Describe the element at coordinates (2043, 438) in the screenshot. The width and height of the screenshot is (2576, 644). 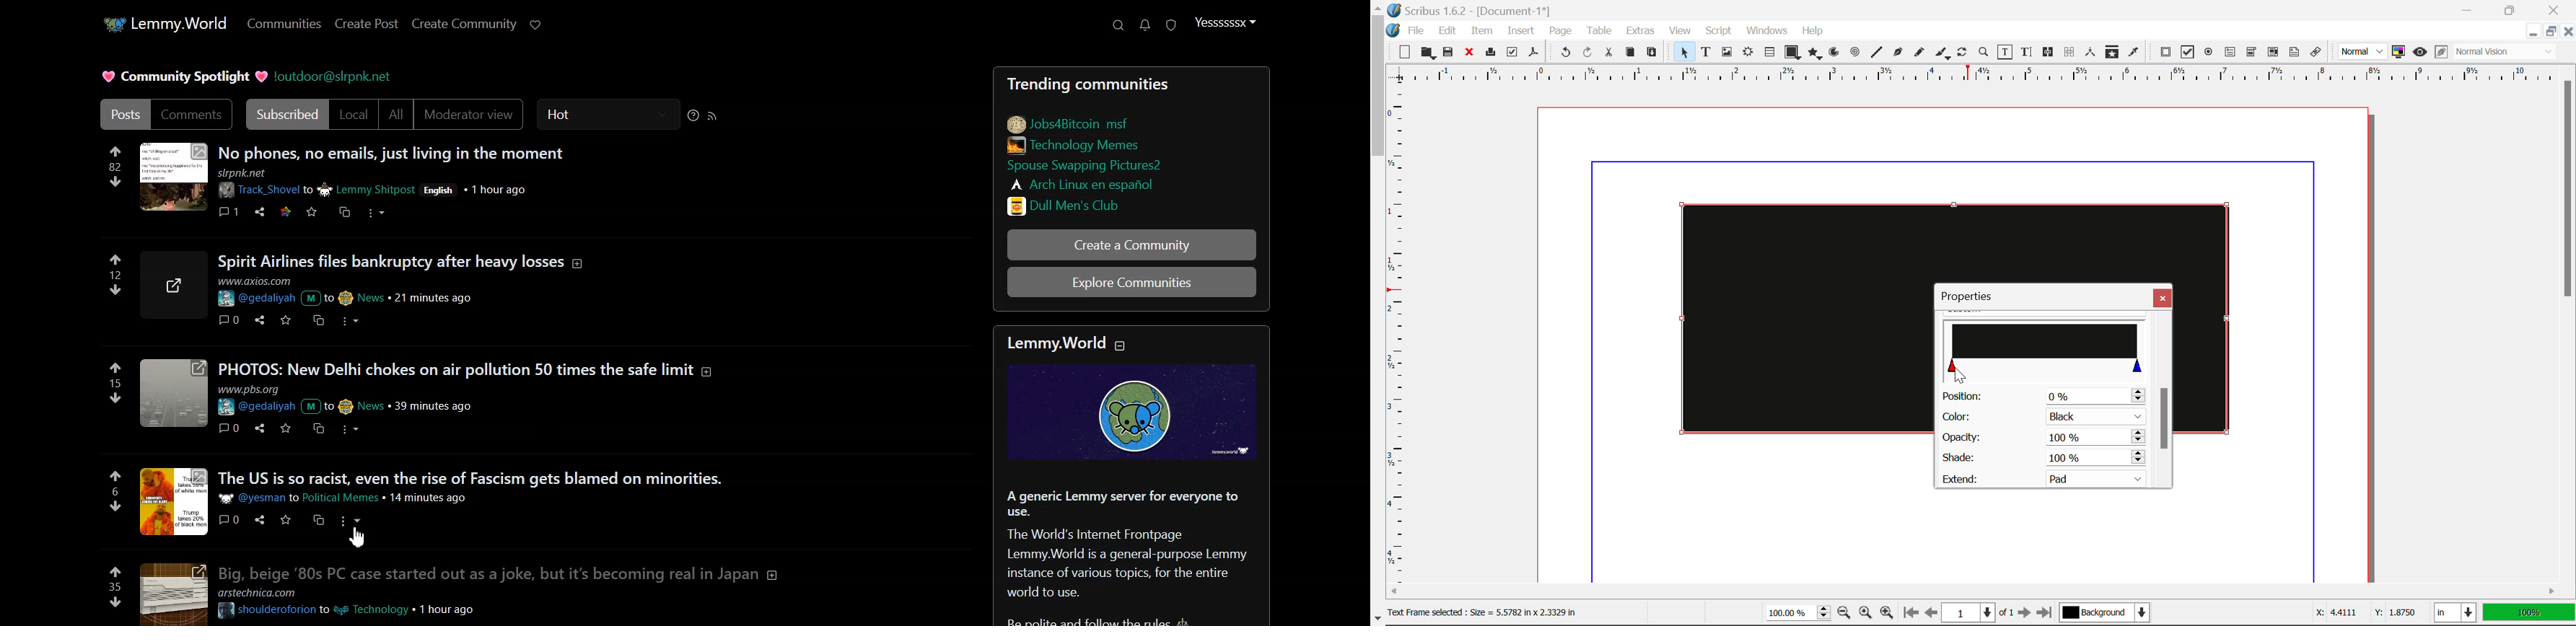
I see `Opacity` at that location.